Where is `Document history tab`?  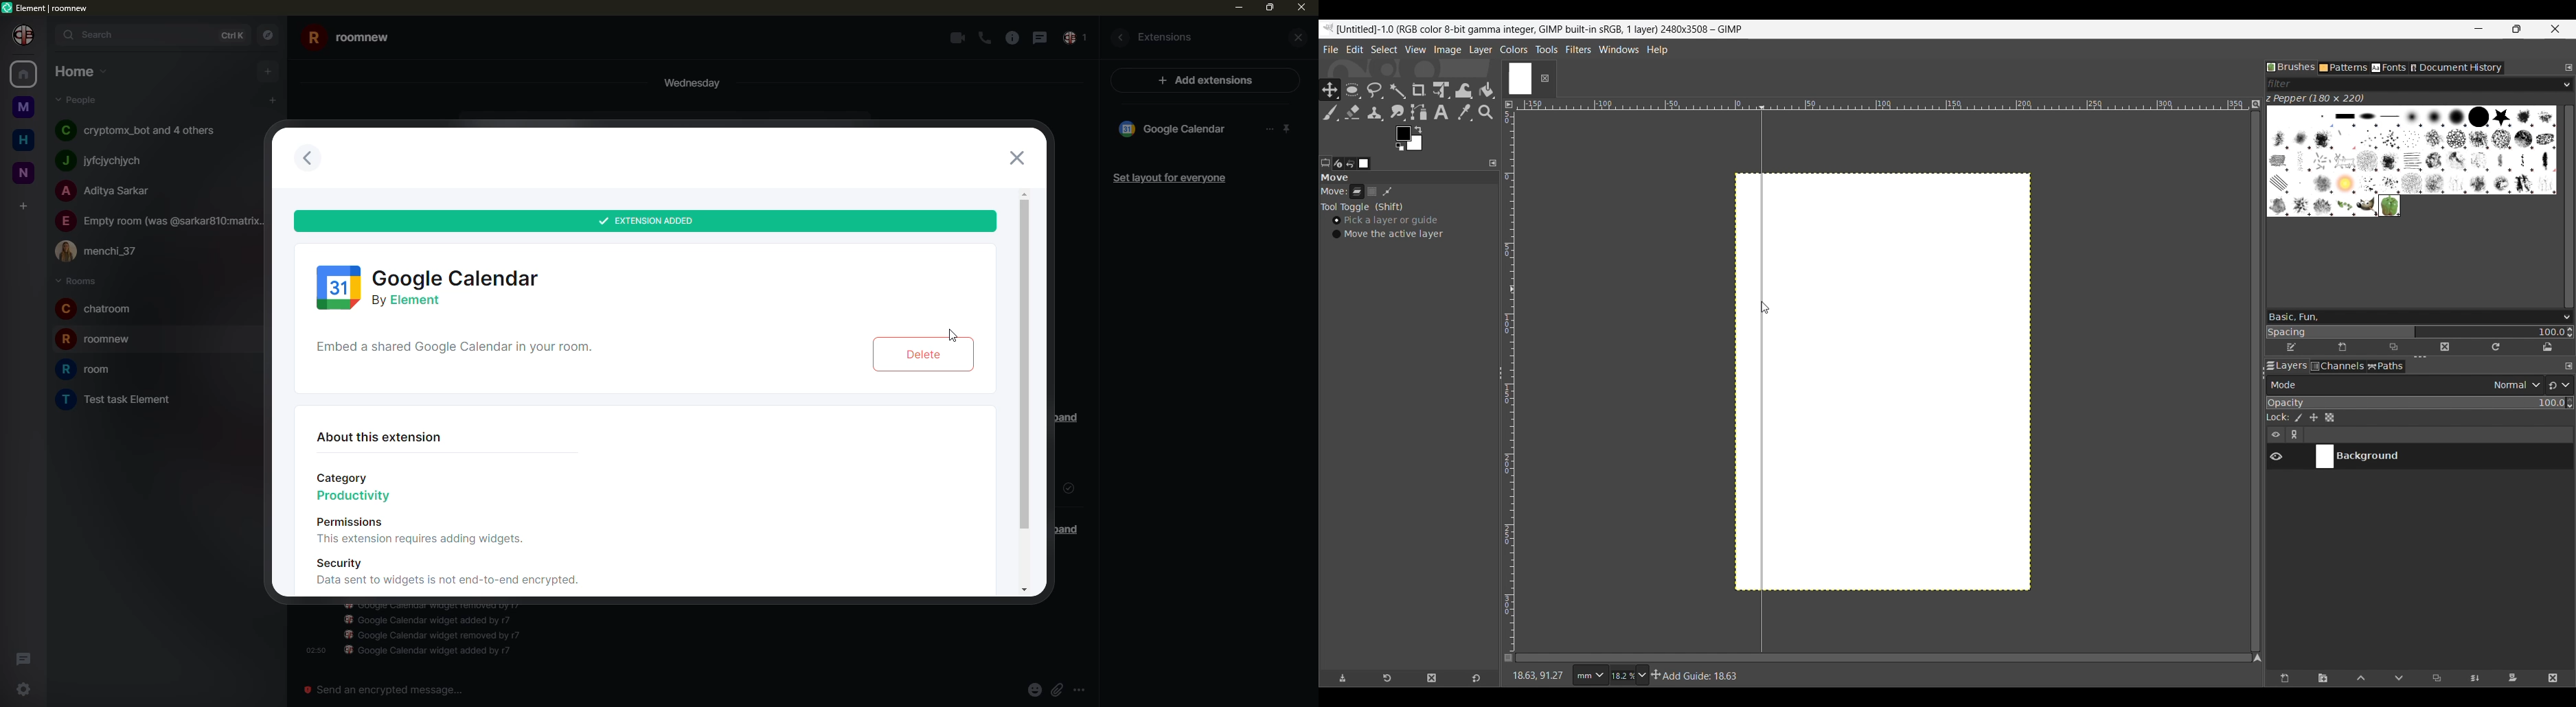
Document history tab is located at coordinates (2456, 68).